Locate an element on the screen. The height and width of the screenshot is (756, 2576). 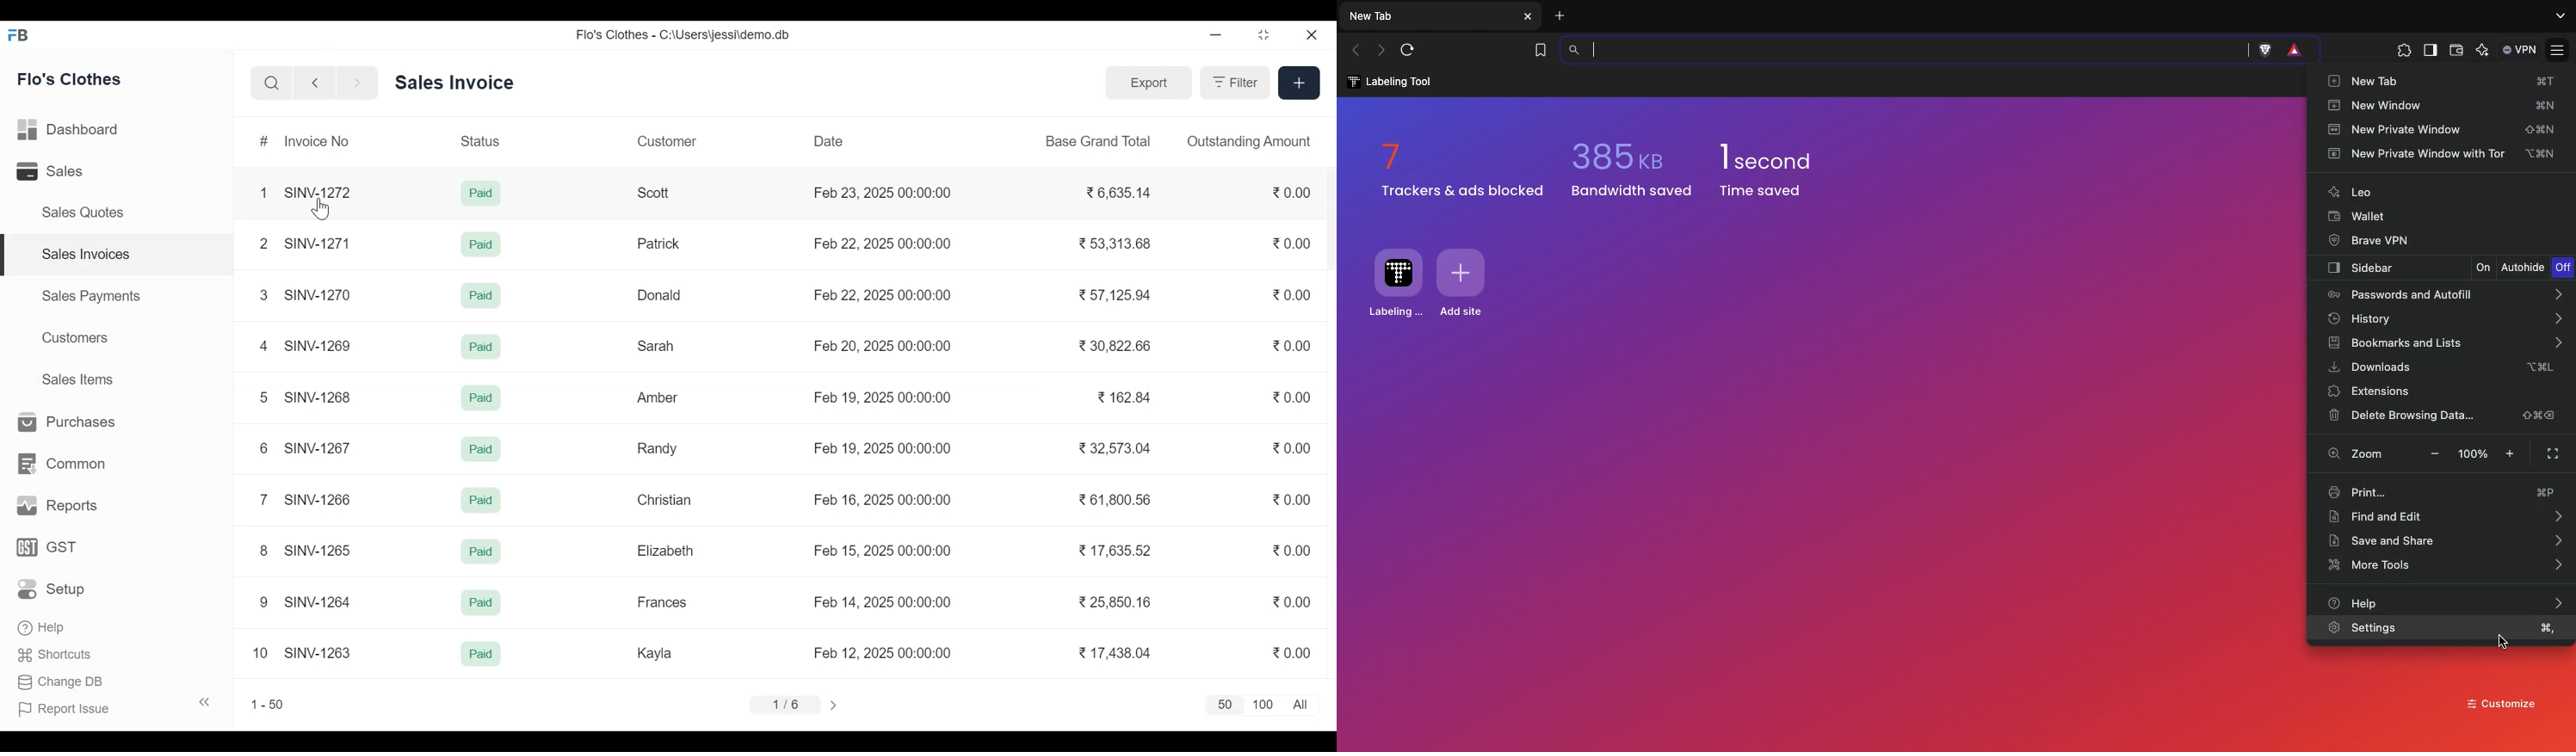
0.00 is located at coordinates (1294, 499).